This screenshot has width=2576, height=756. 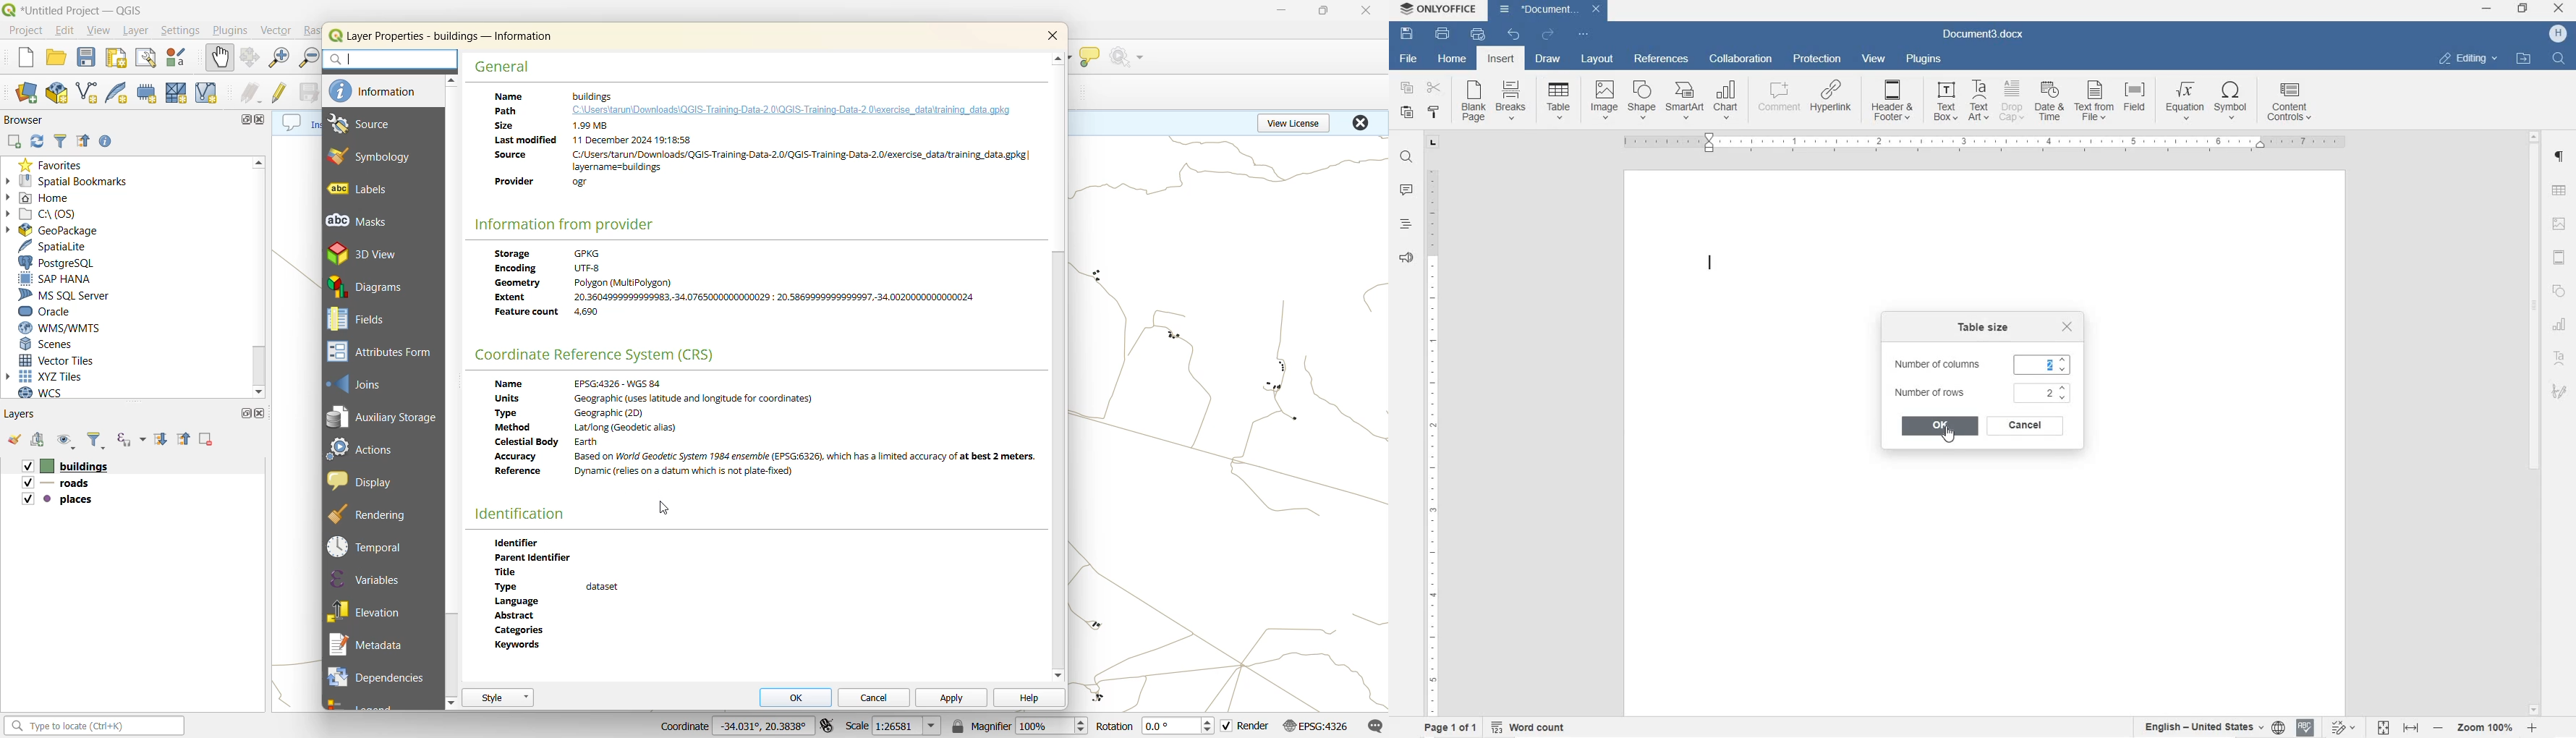 I want to click on Breaks, so click(x=1511, y=100).